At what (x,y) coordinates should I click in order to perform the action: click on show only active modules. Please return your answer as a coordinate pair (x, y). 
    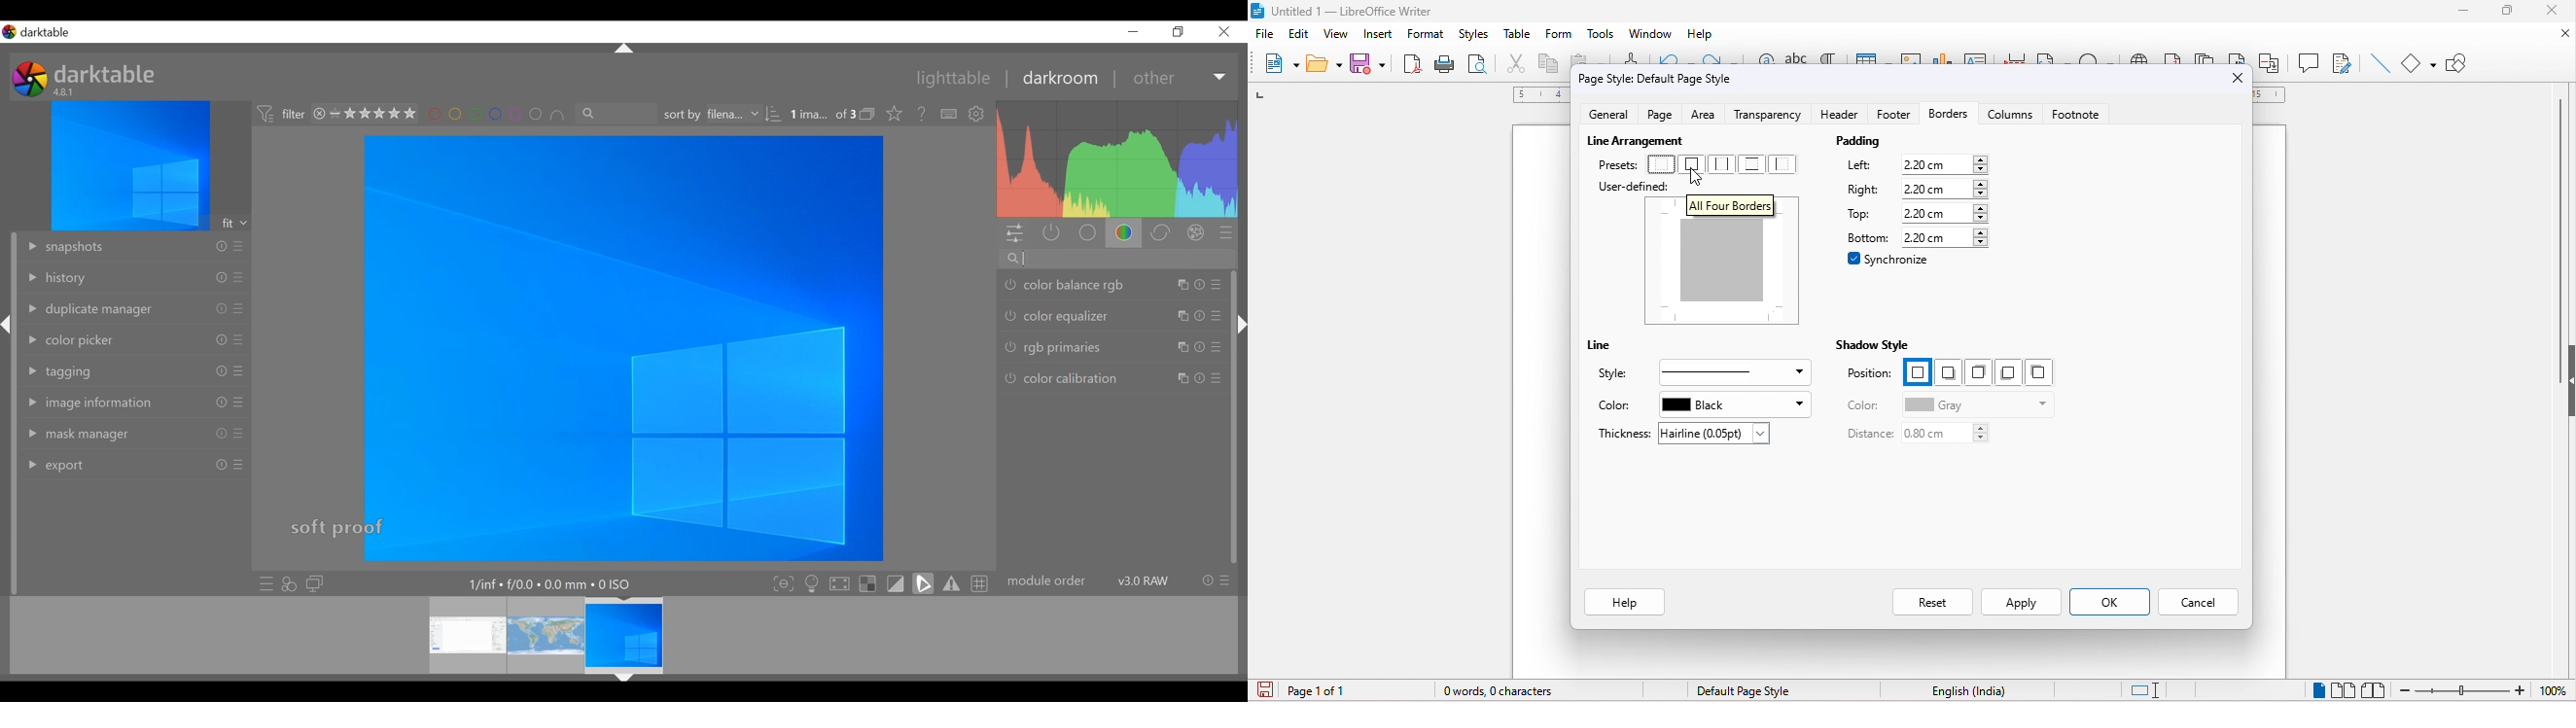
    Looking at the image, I should click on (1054, 235).